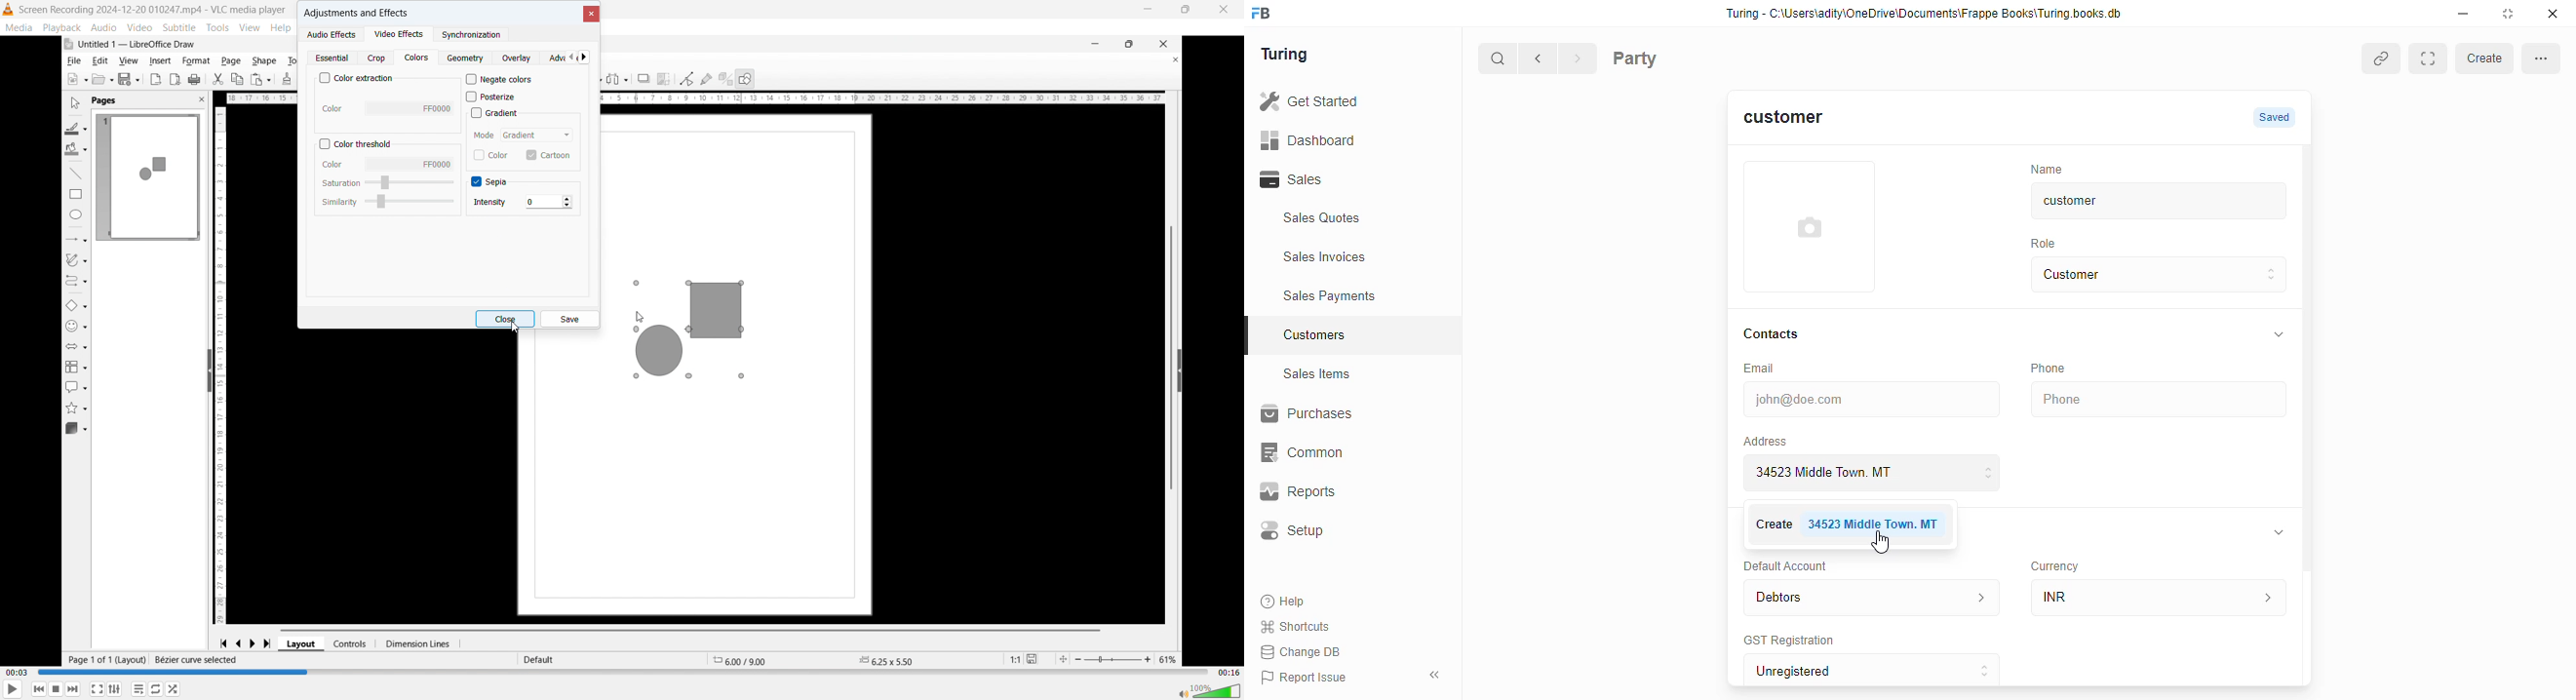 The image size is (2576, 700). I want to click on close, so click(2556, 14).